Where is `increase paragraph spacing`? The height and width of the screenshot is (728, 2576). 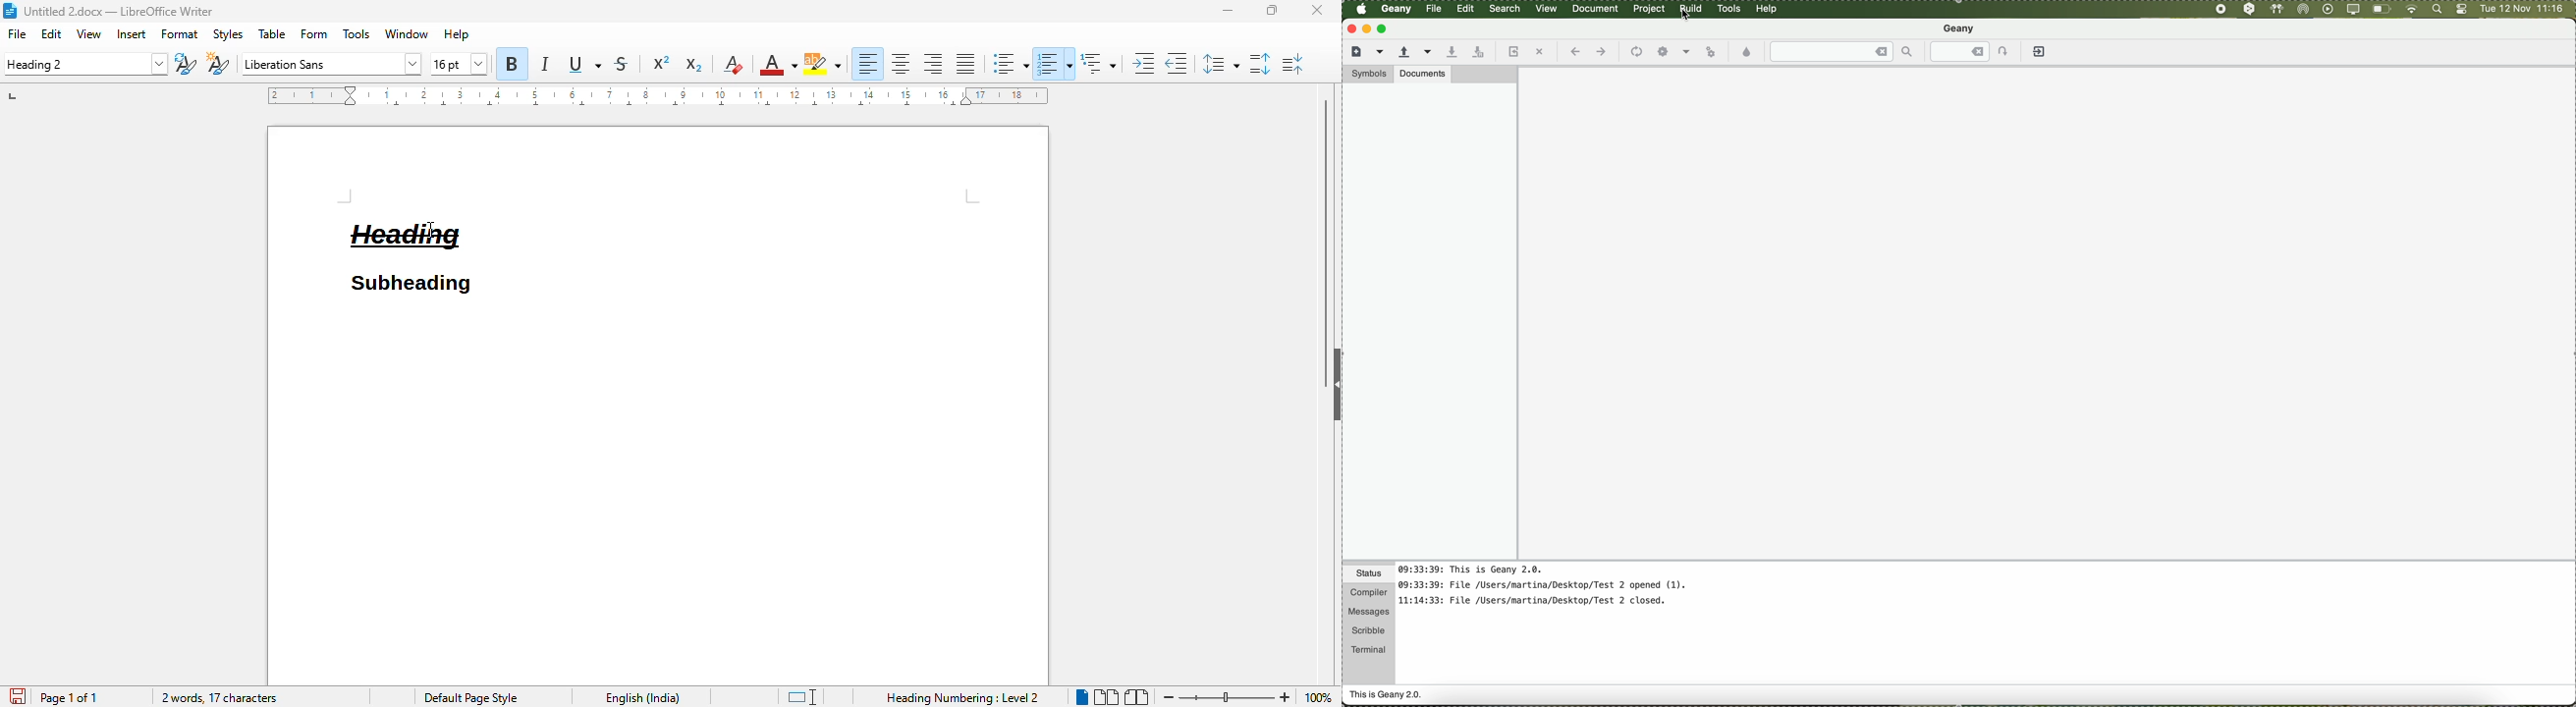 increase paragraph spacing is located at coordinates (1260, 63).